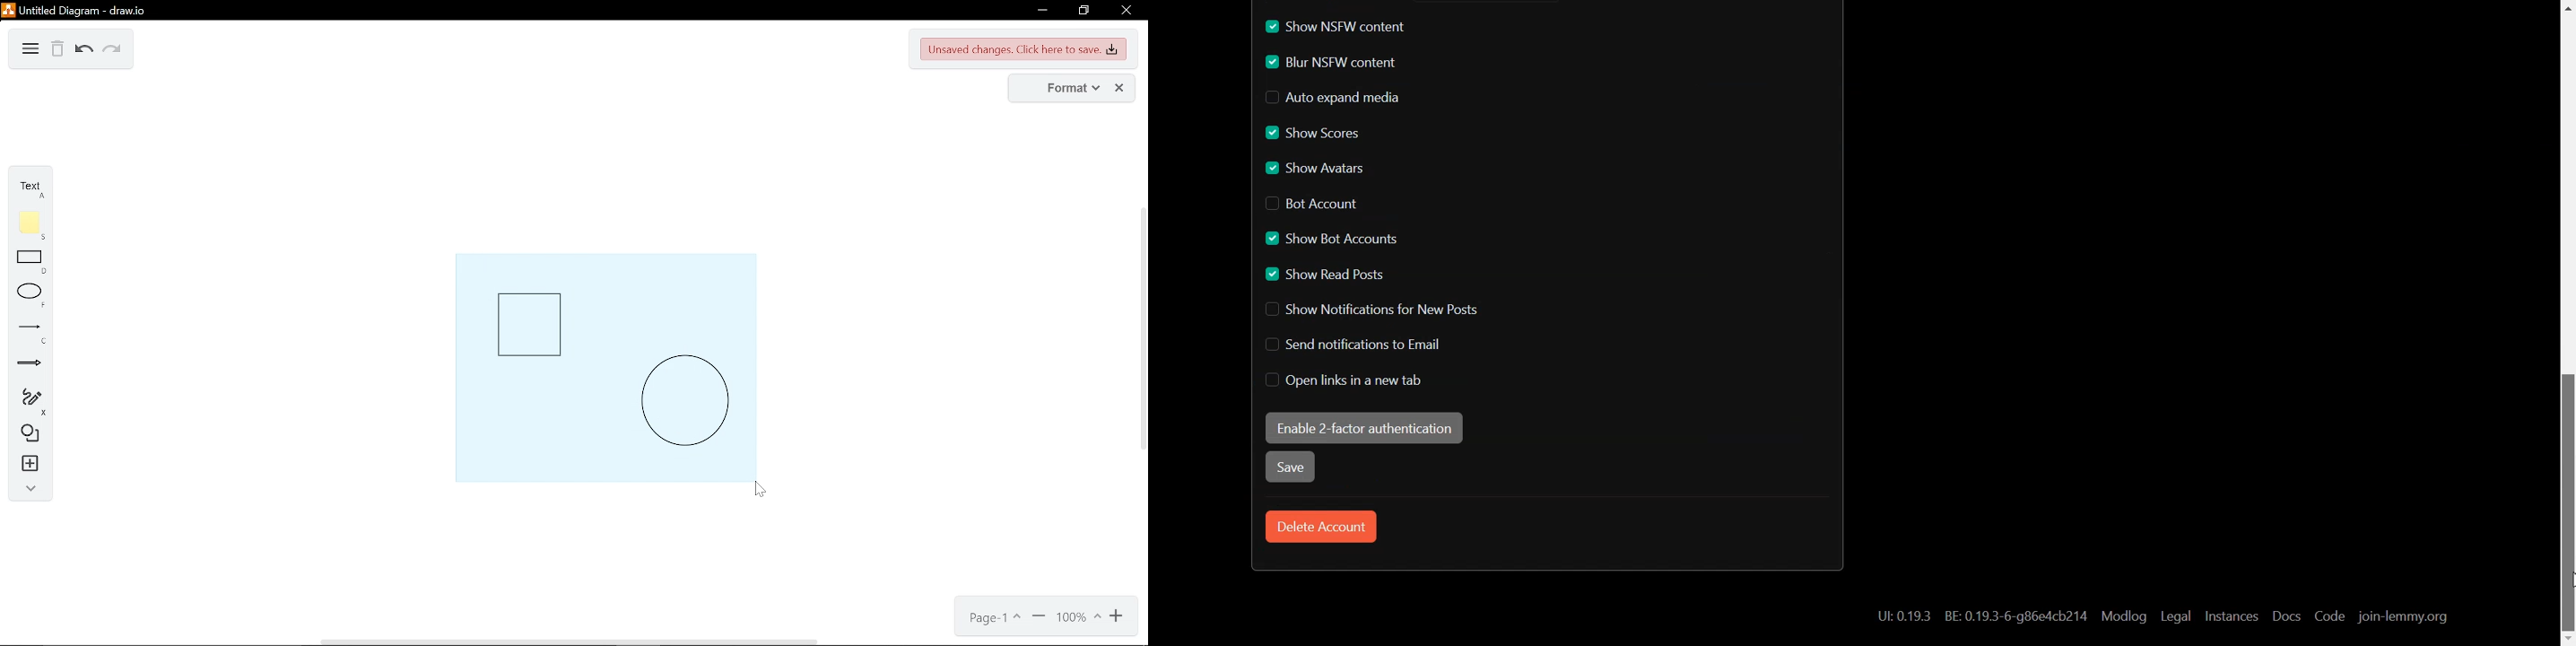 This screenshot has height=672, width=2576. Describe the element at coordinates (27, 189) in the screenshot. I see `text` at that location.